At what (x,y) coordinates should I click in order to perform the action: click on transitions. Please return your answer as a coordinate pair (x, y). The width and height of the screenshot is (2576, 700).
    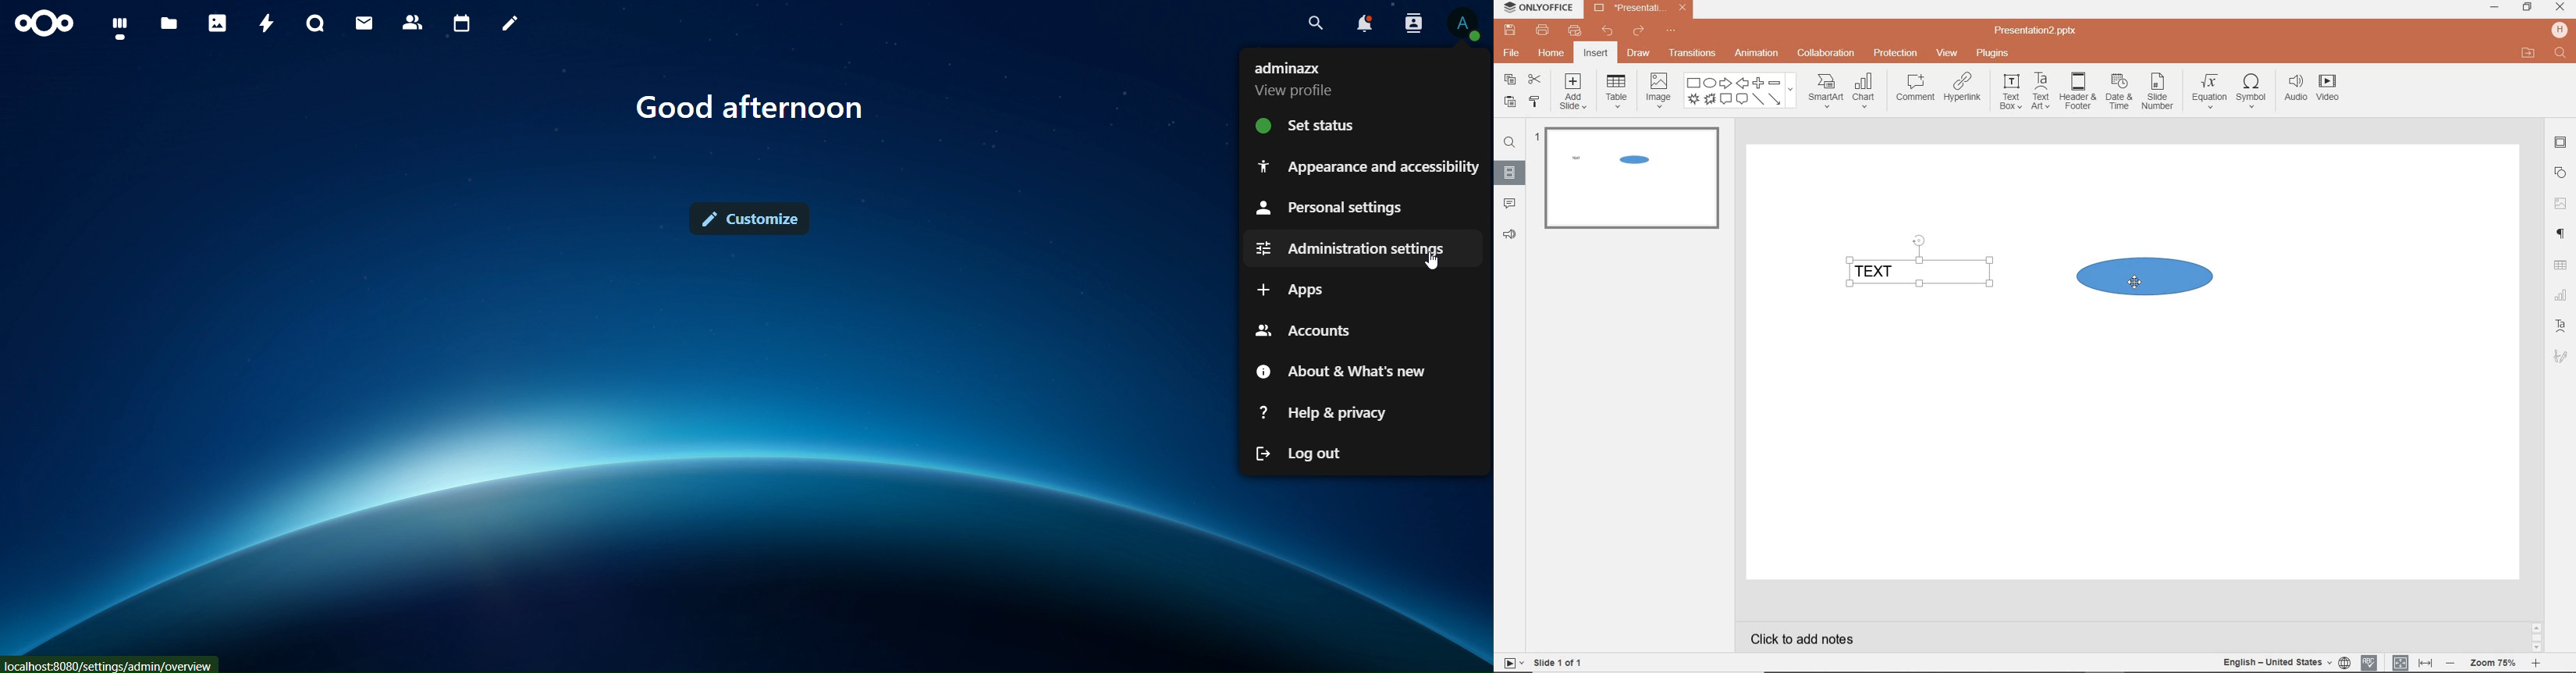
    Looking at the image, I should click on (1693, 52).